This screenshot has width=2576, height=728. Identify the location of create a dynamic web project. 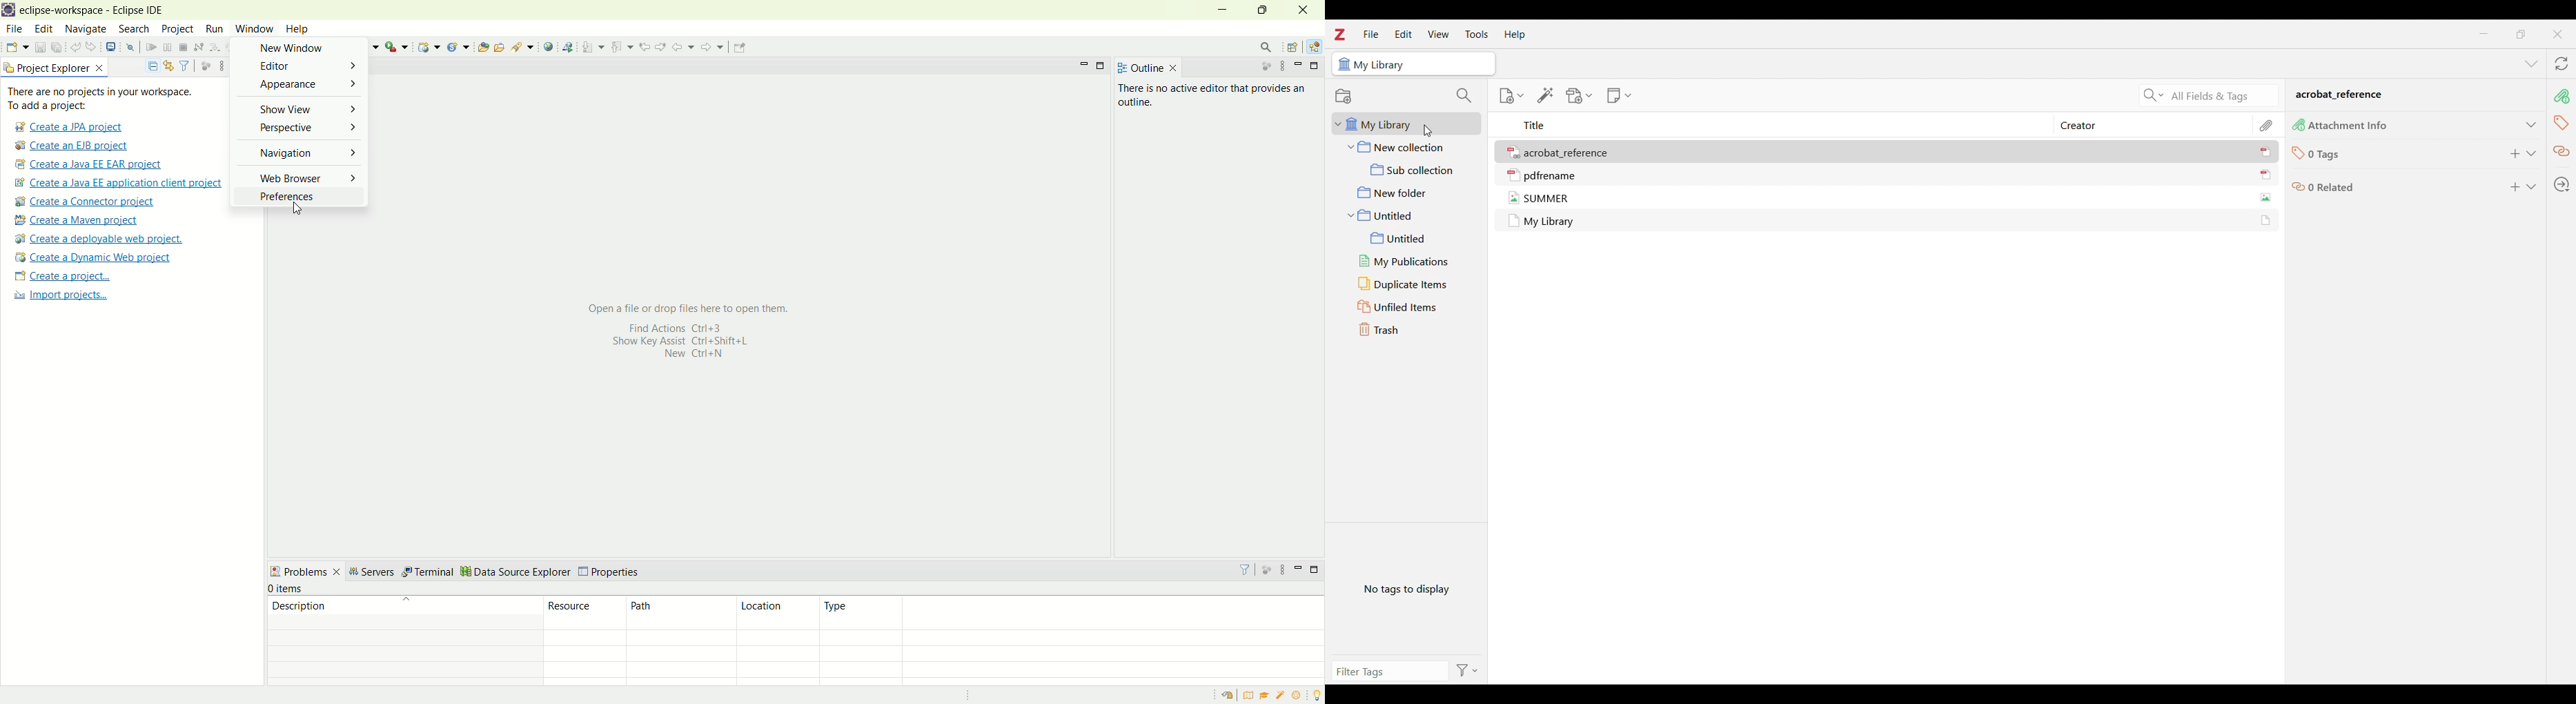
(428, 47).